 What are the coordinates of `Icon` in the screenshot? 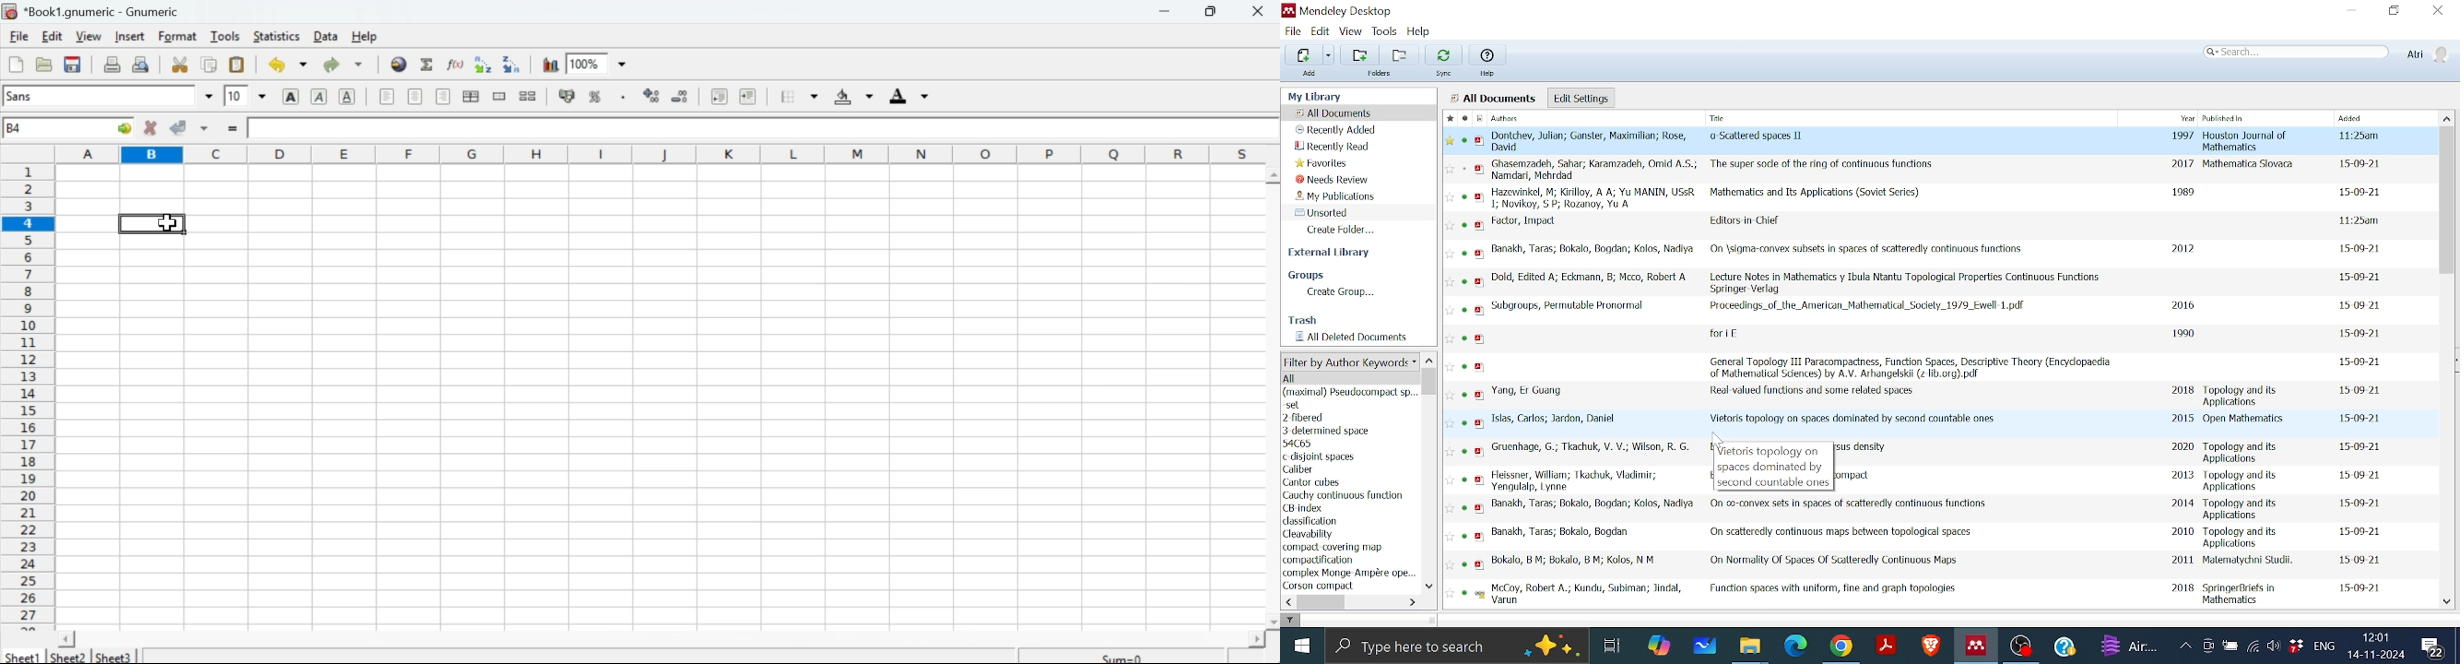 It's located at (684, 95).